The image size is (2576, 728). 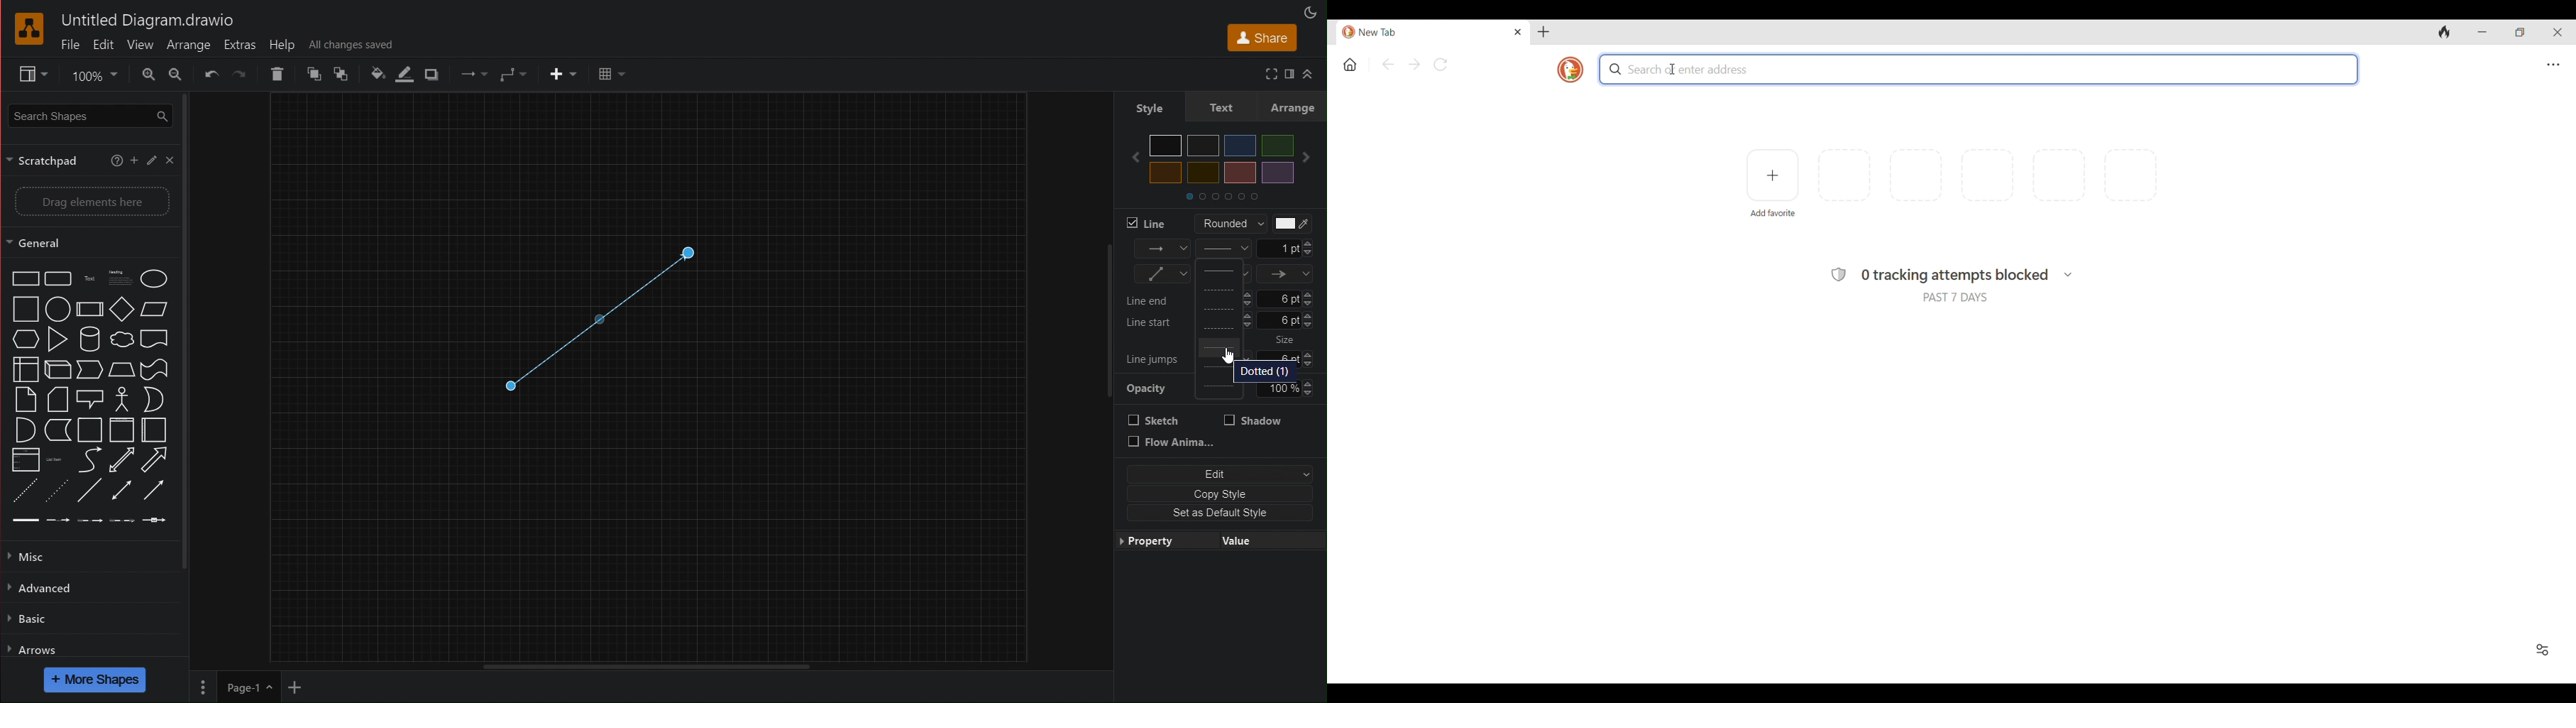 What do you see at coordinates (1223, 322) in the screenshot?
I see `Line start size` at bounding box center [1223, 322].